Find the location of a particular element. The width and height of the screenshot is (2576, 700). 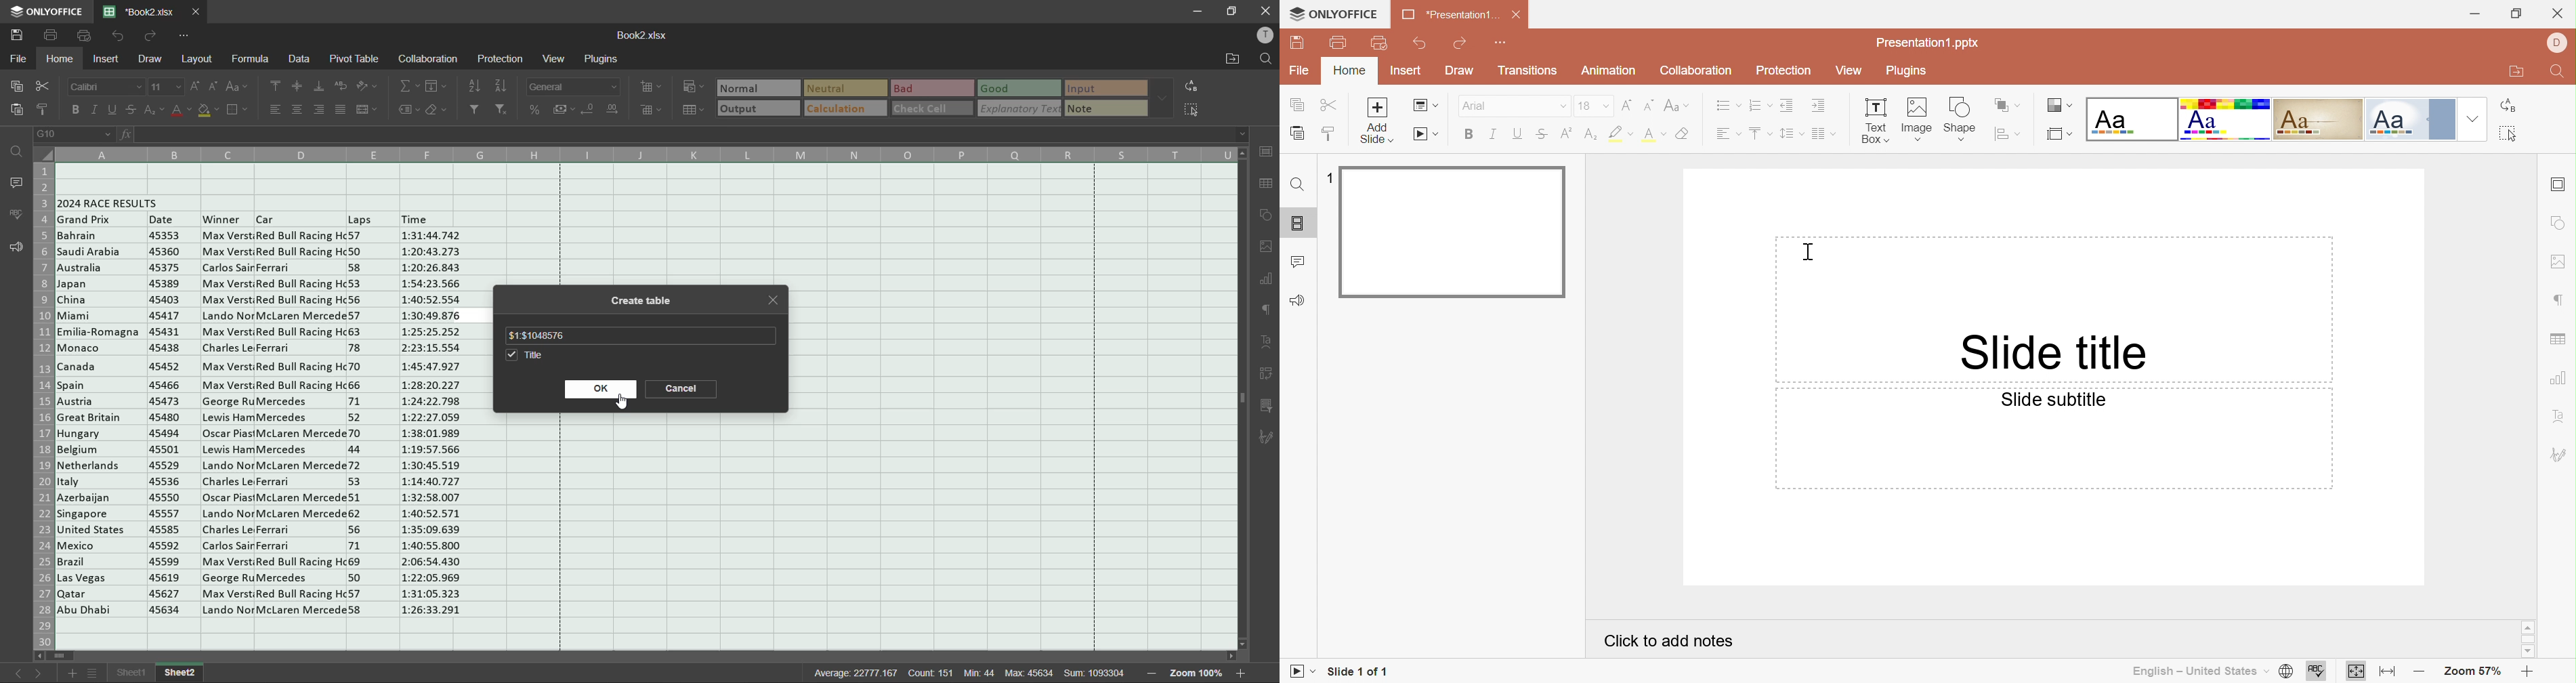

insert is located at coordinates (110, 59).